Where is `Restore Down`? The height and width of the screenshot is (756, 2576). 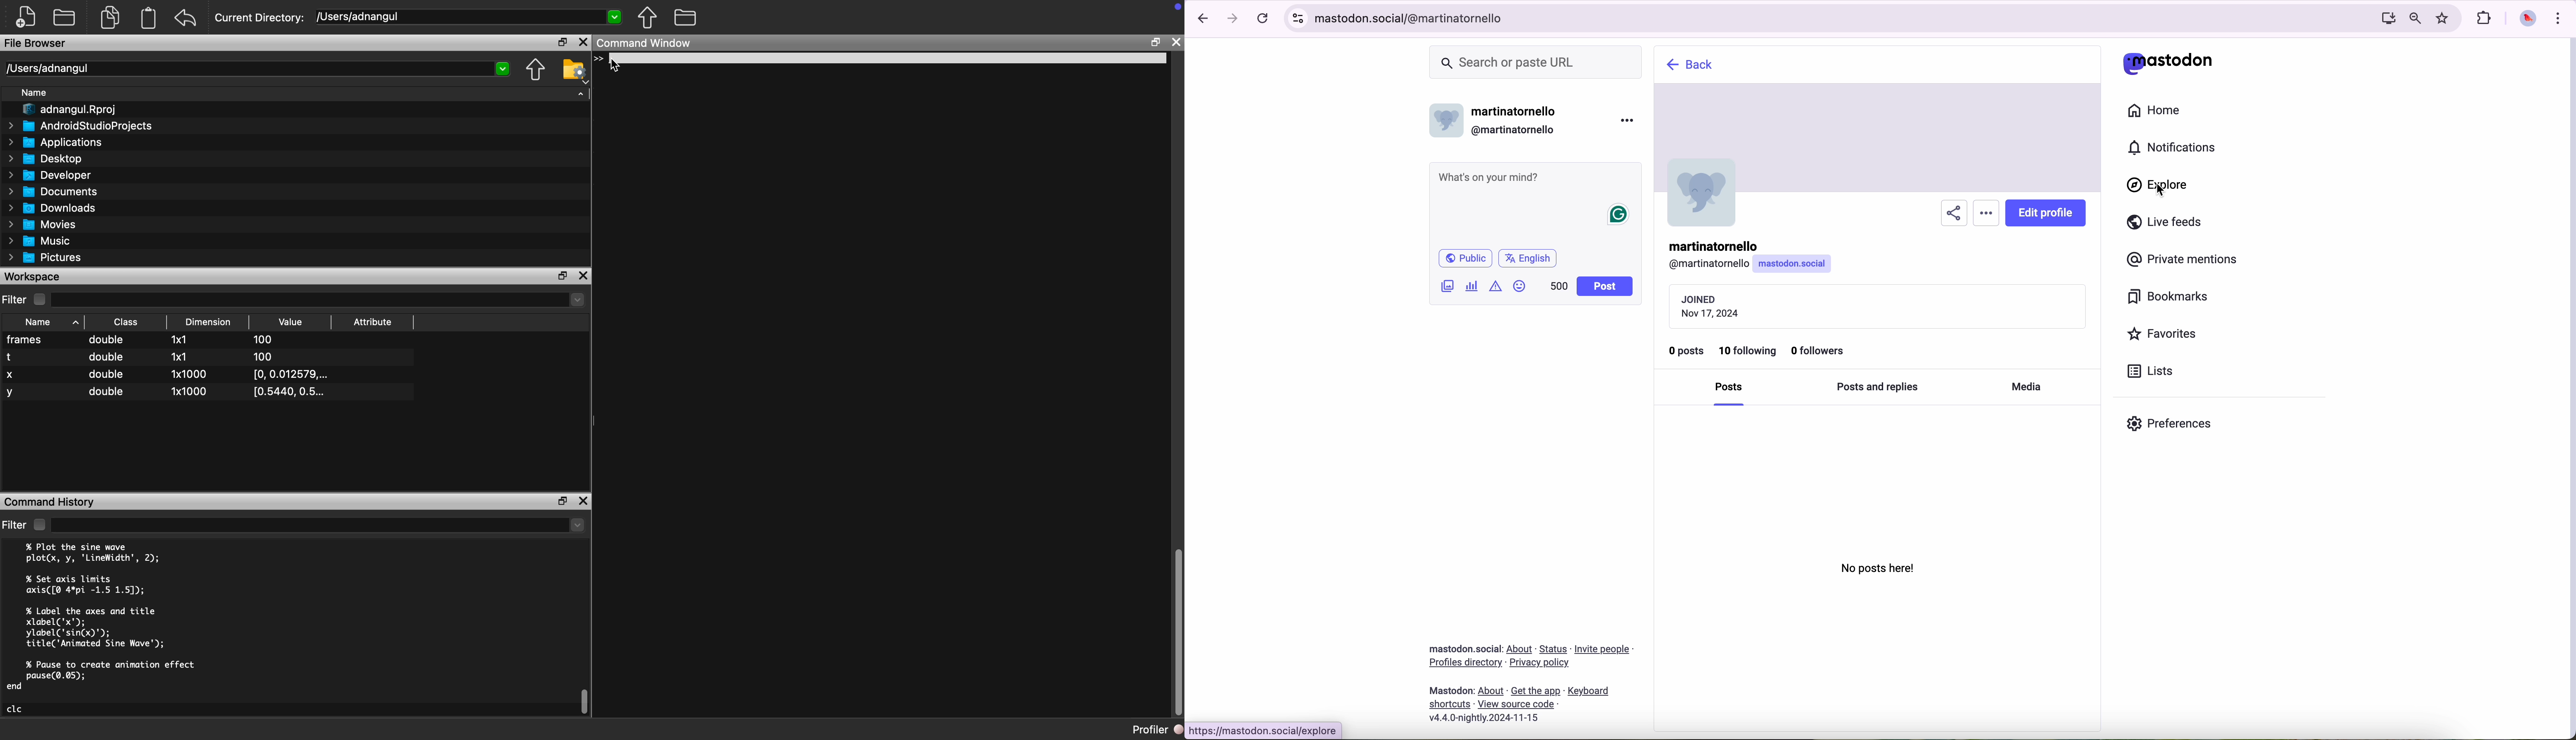 Restore Down is located at coordinates (1154, 43).